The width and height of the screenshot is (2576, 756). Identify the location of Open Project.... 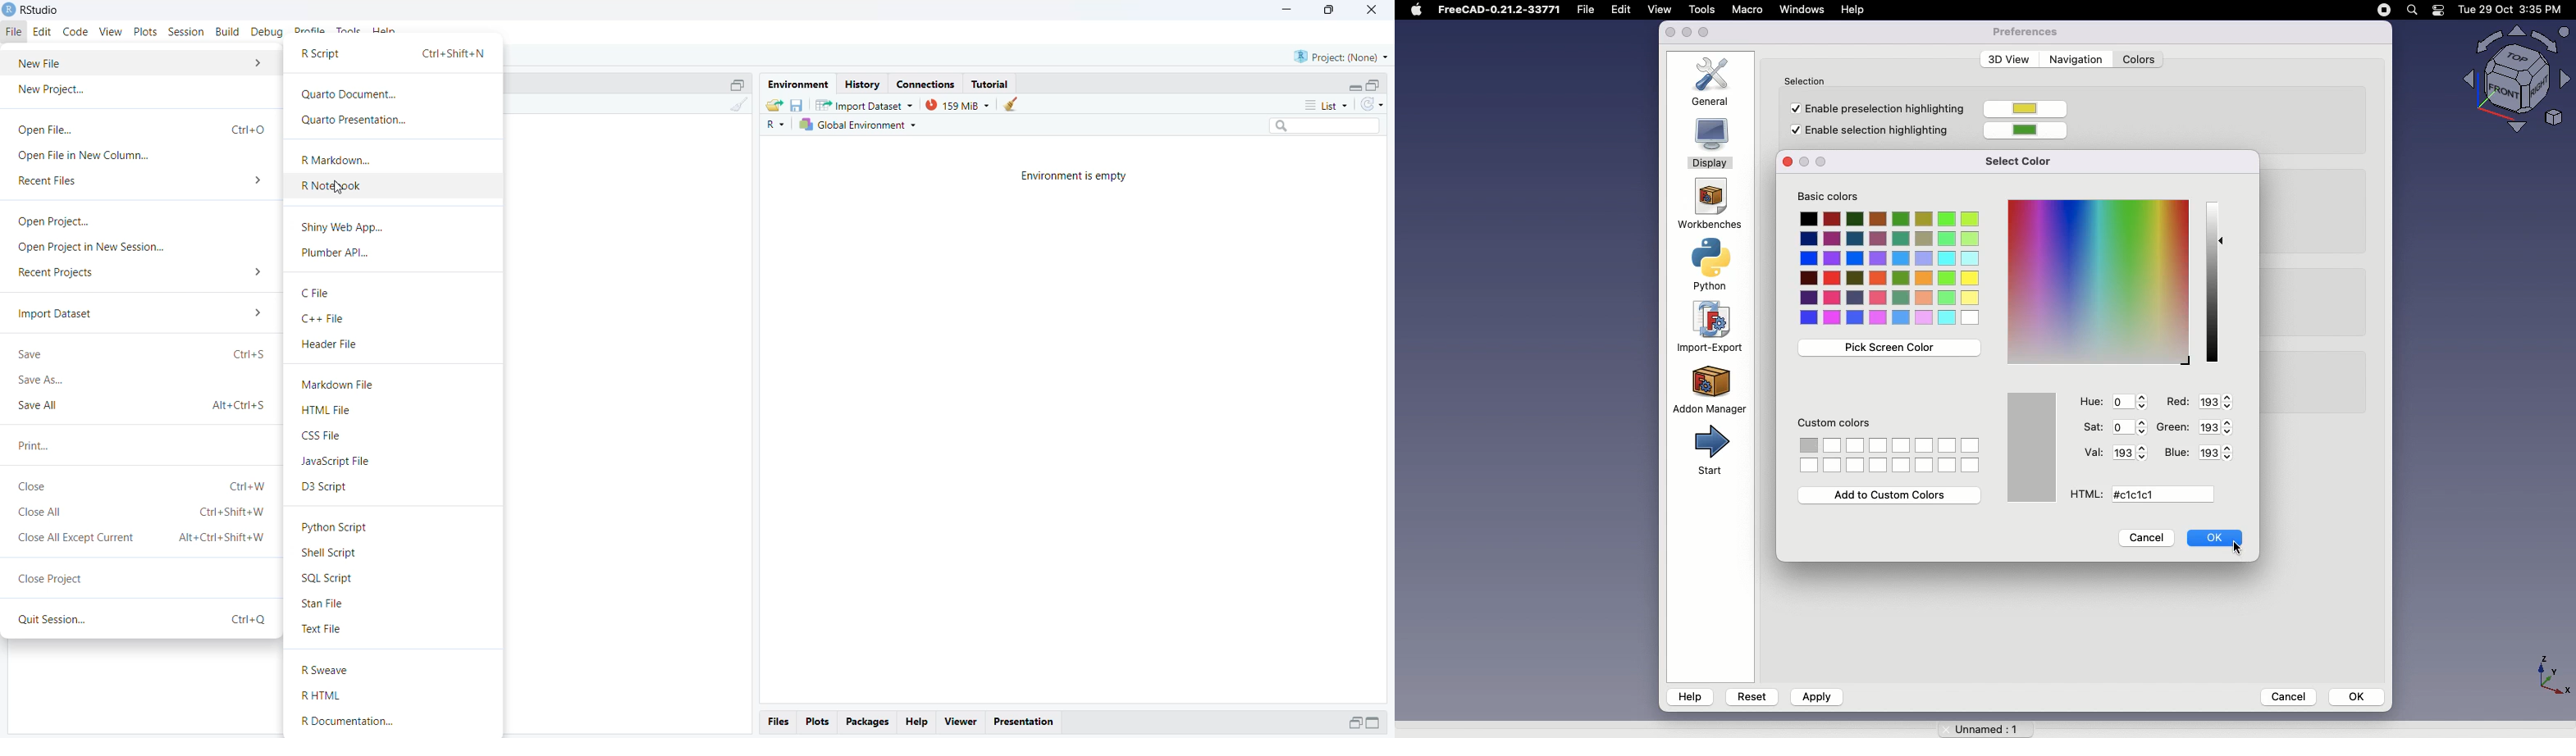
(50, 222).